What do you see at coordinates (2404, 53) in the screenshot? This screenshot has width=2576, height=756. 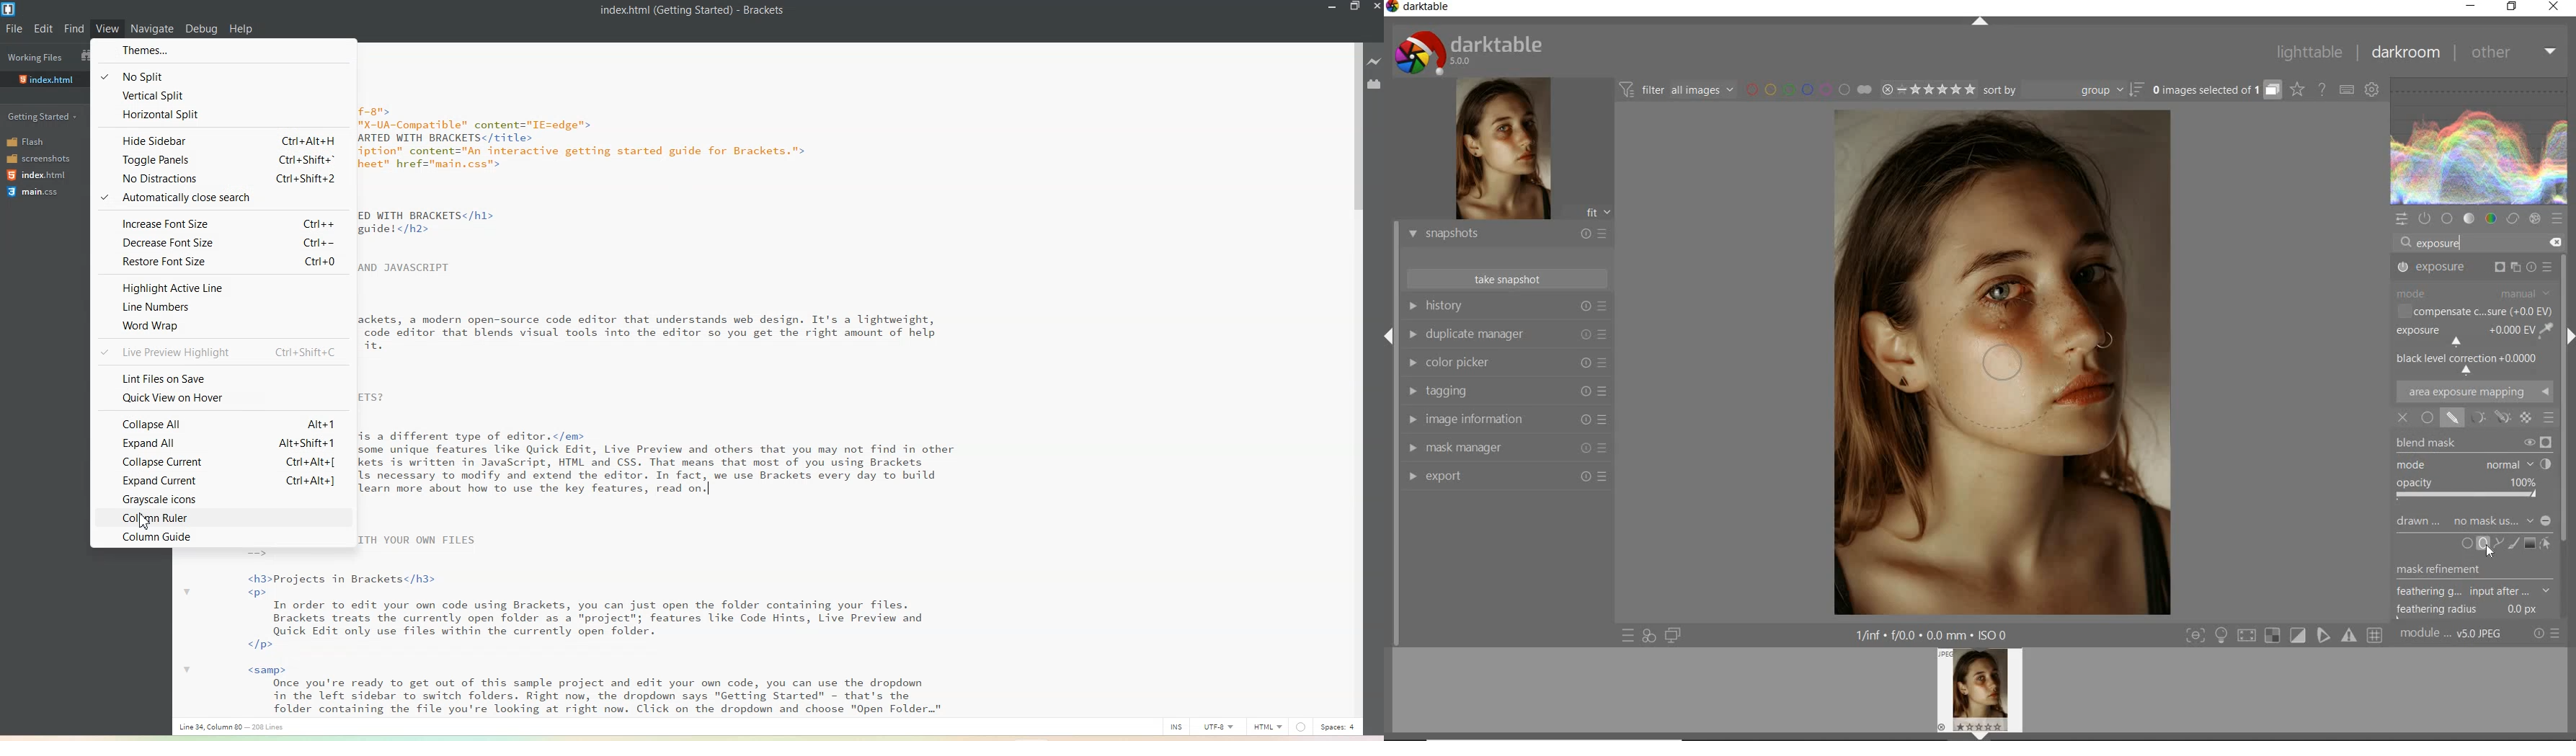 I see `darkroom` at bounding box center [2404, 53].